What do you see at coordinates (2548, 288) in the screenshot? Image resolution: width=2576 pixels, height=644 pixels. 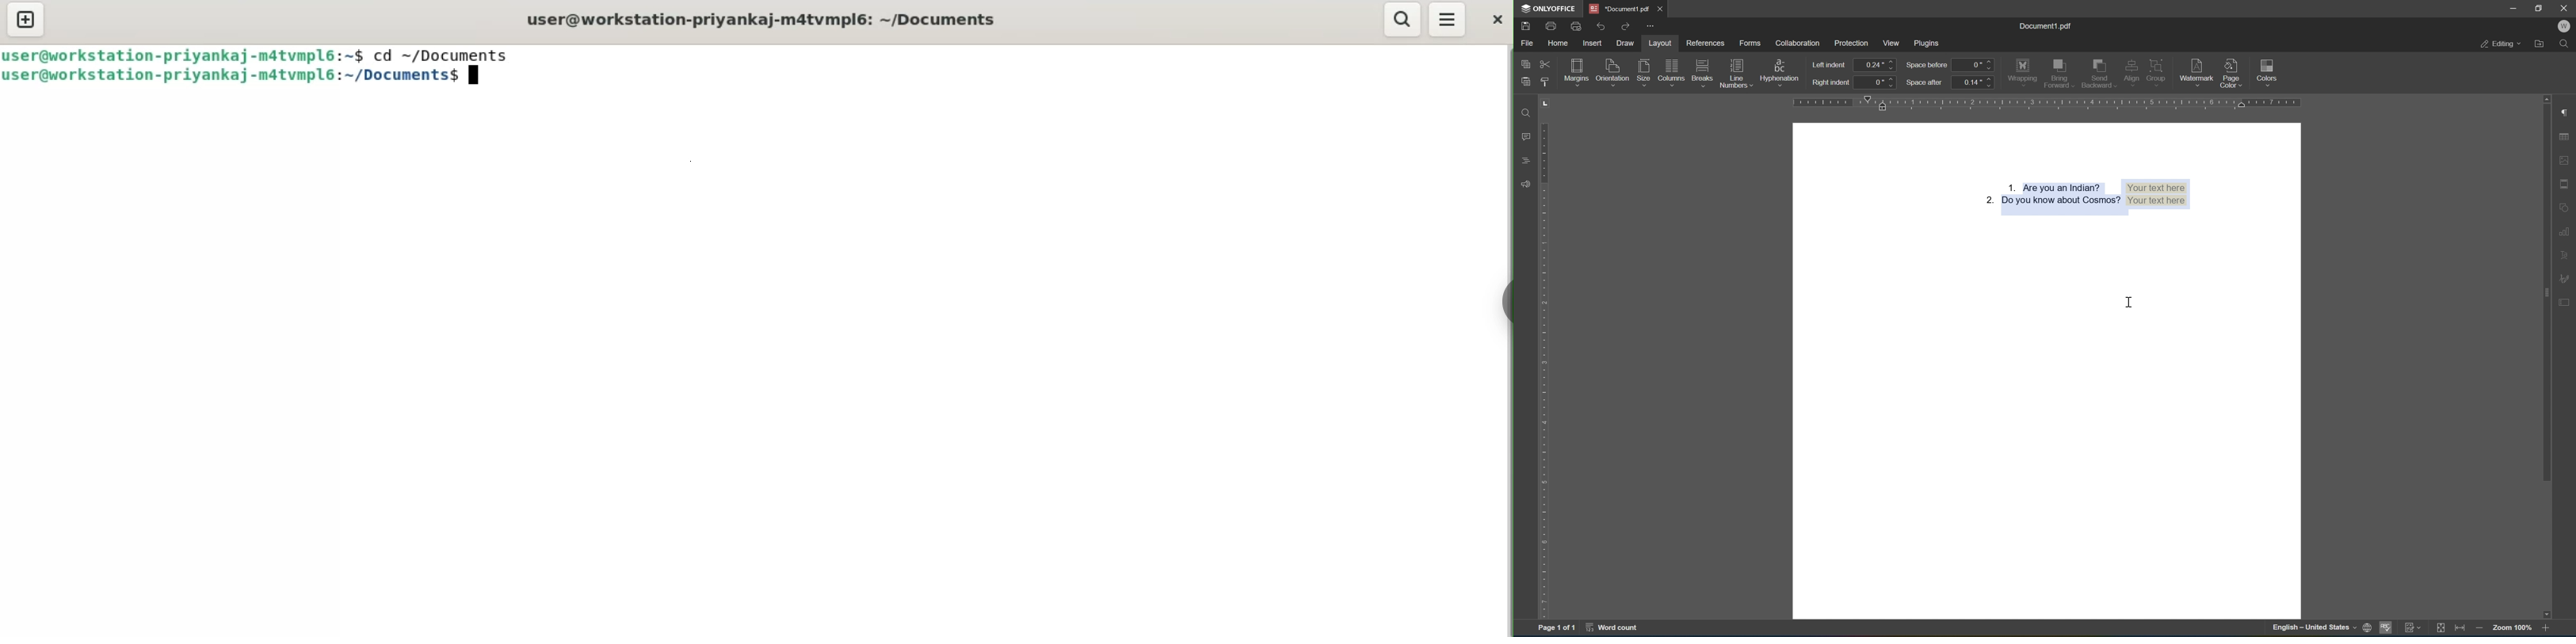 I see `scroll bar` at bounding box center [2548, 288].